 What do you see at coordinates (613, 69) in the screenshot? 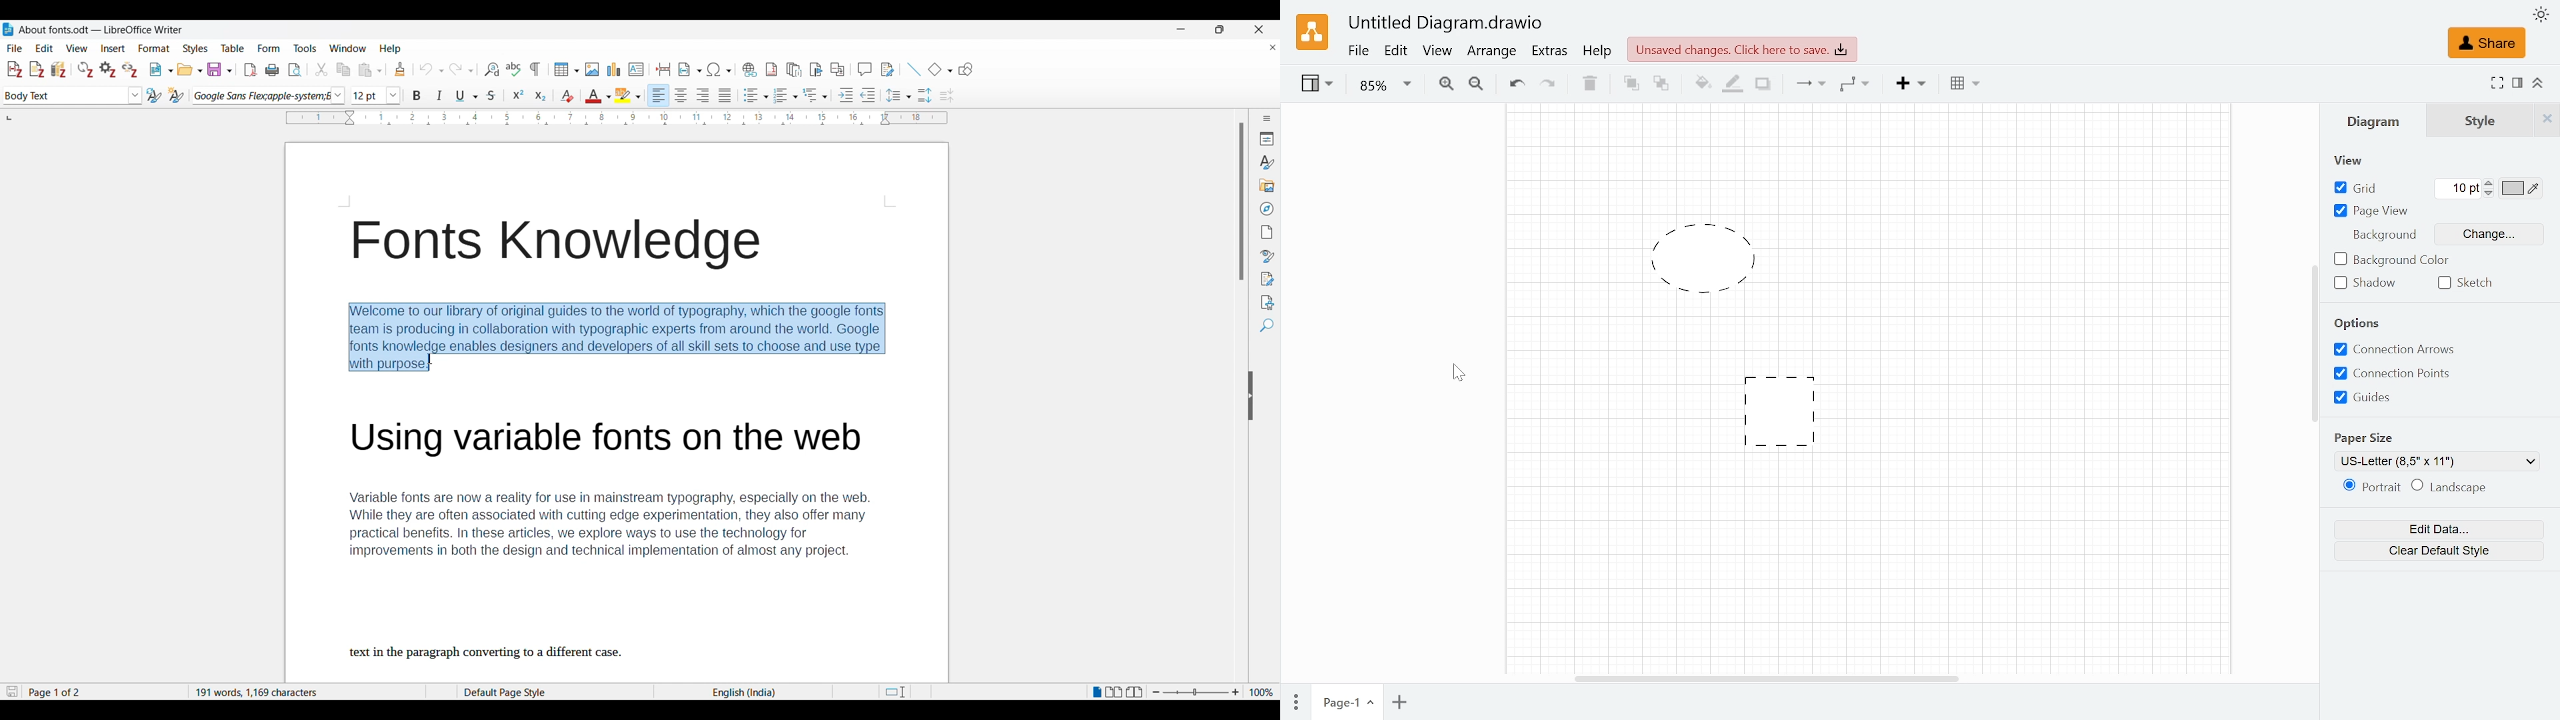
I see `Insert graph` at bounding box center [613, 69].